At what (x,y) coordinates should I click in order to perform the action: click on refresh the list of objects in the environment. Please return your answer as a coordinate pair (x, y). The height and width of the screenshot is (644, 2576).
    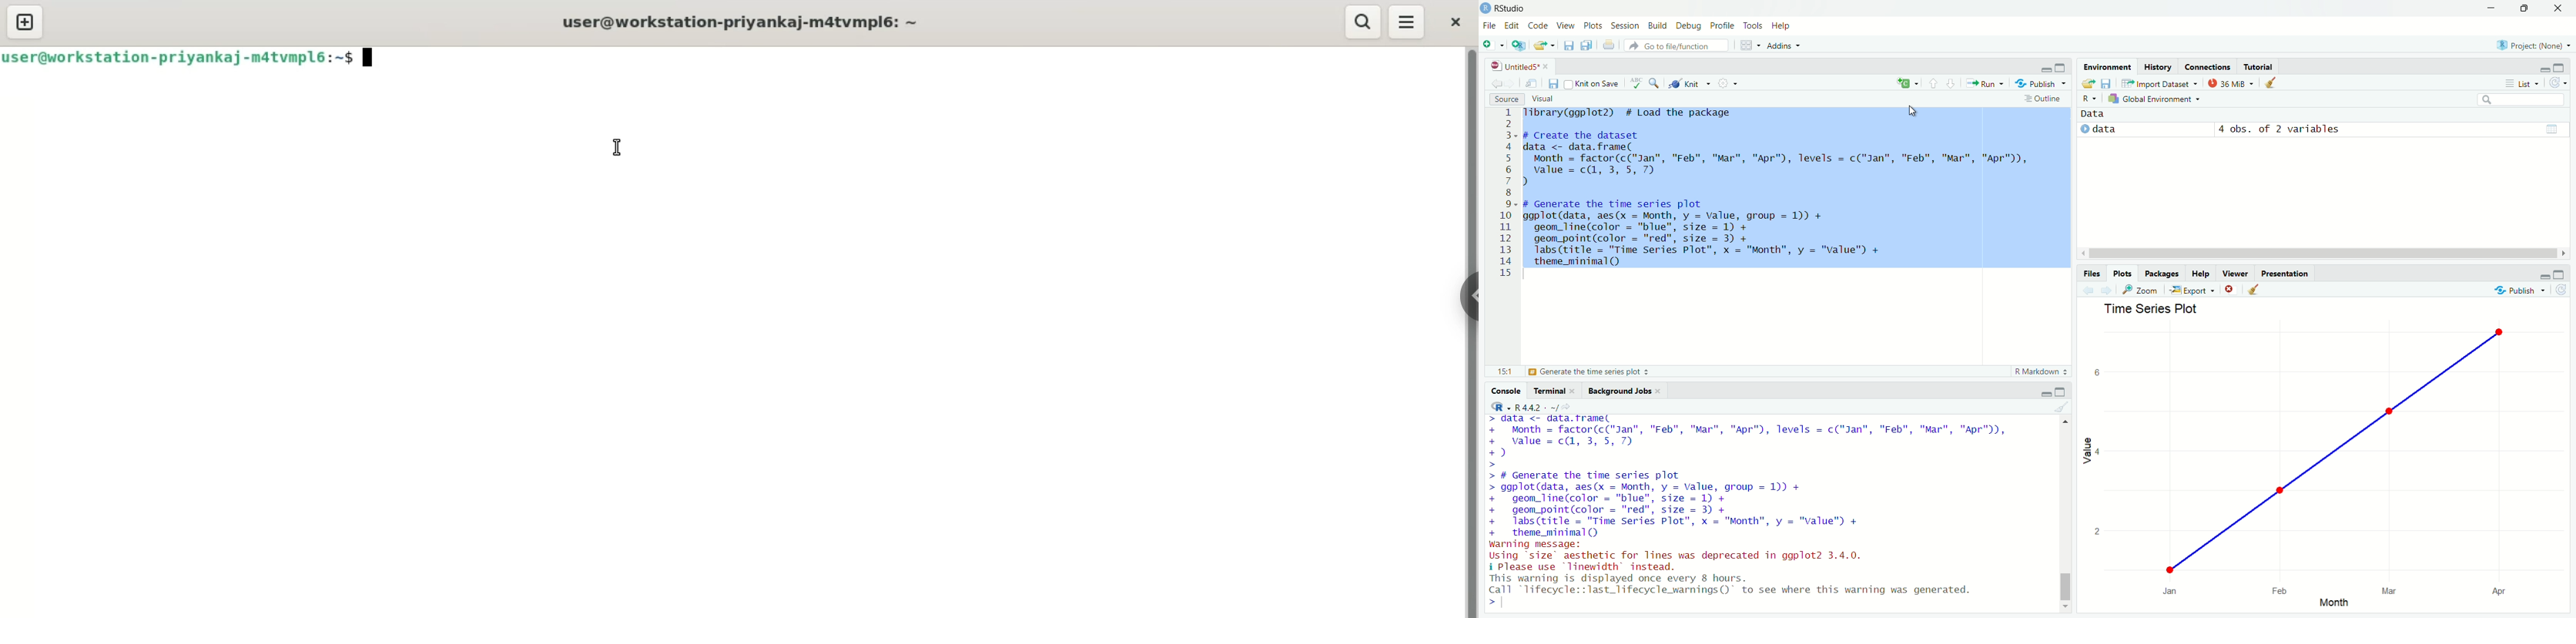
    Looking at the image, I should click on (2562, 84).